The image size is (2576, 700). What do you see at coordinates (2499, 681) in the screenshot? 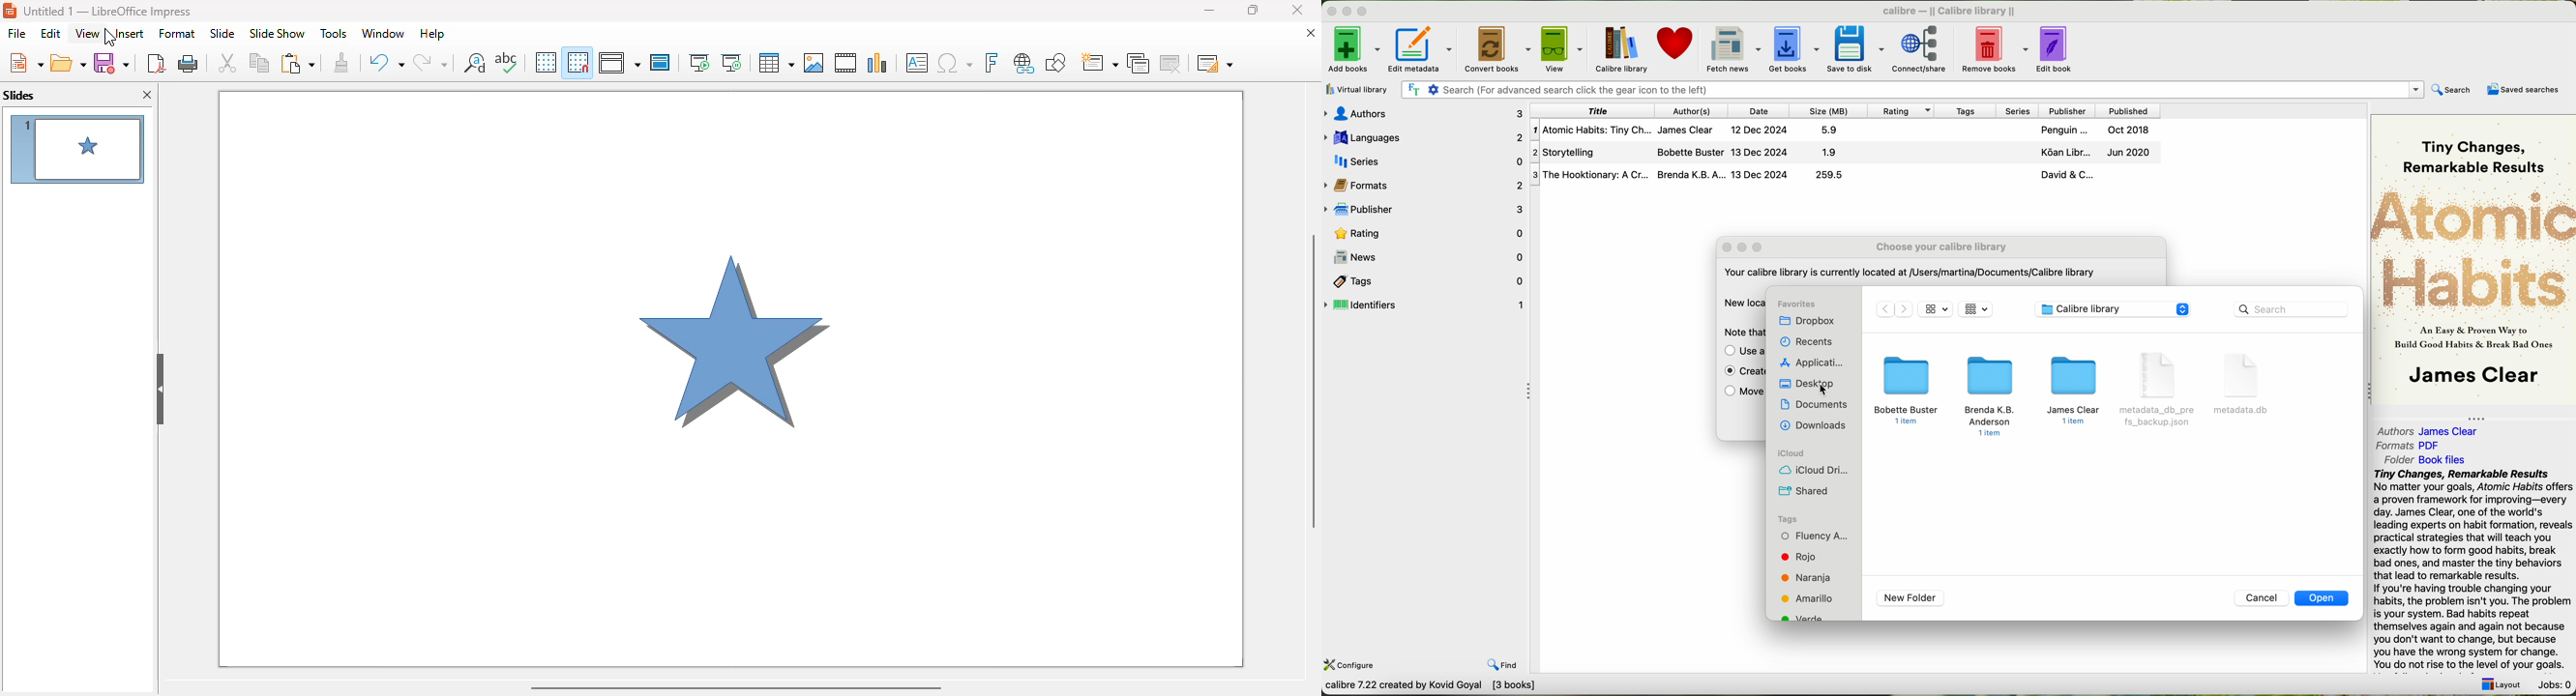
I see `Layout` at bounding box center [2499, 681].